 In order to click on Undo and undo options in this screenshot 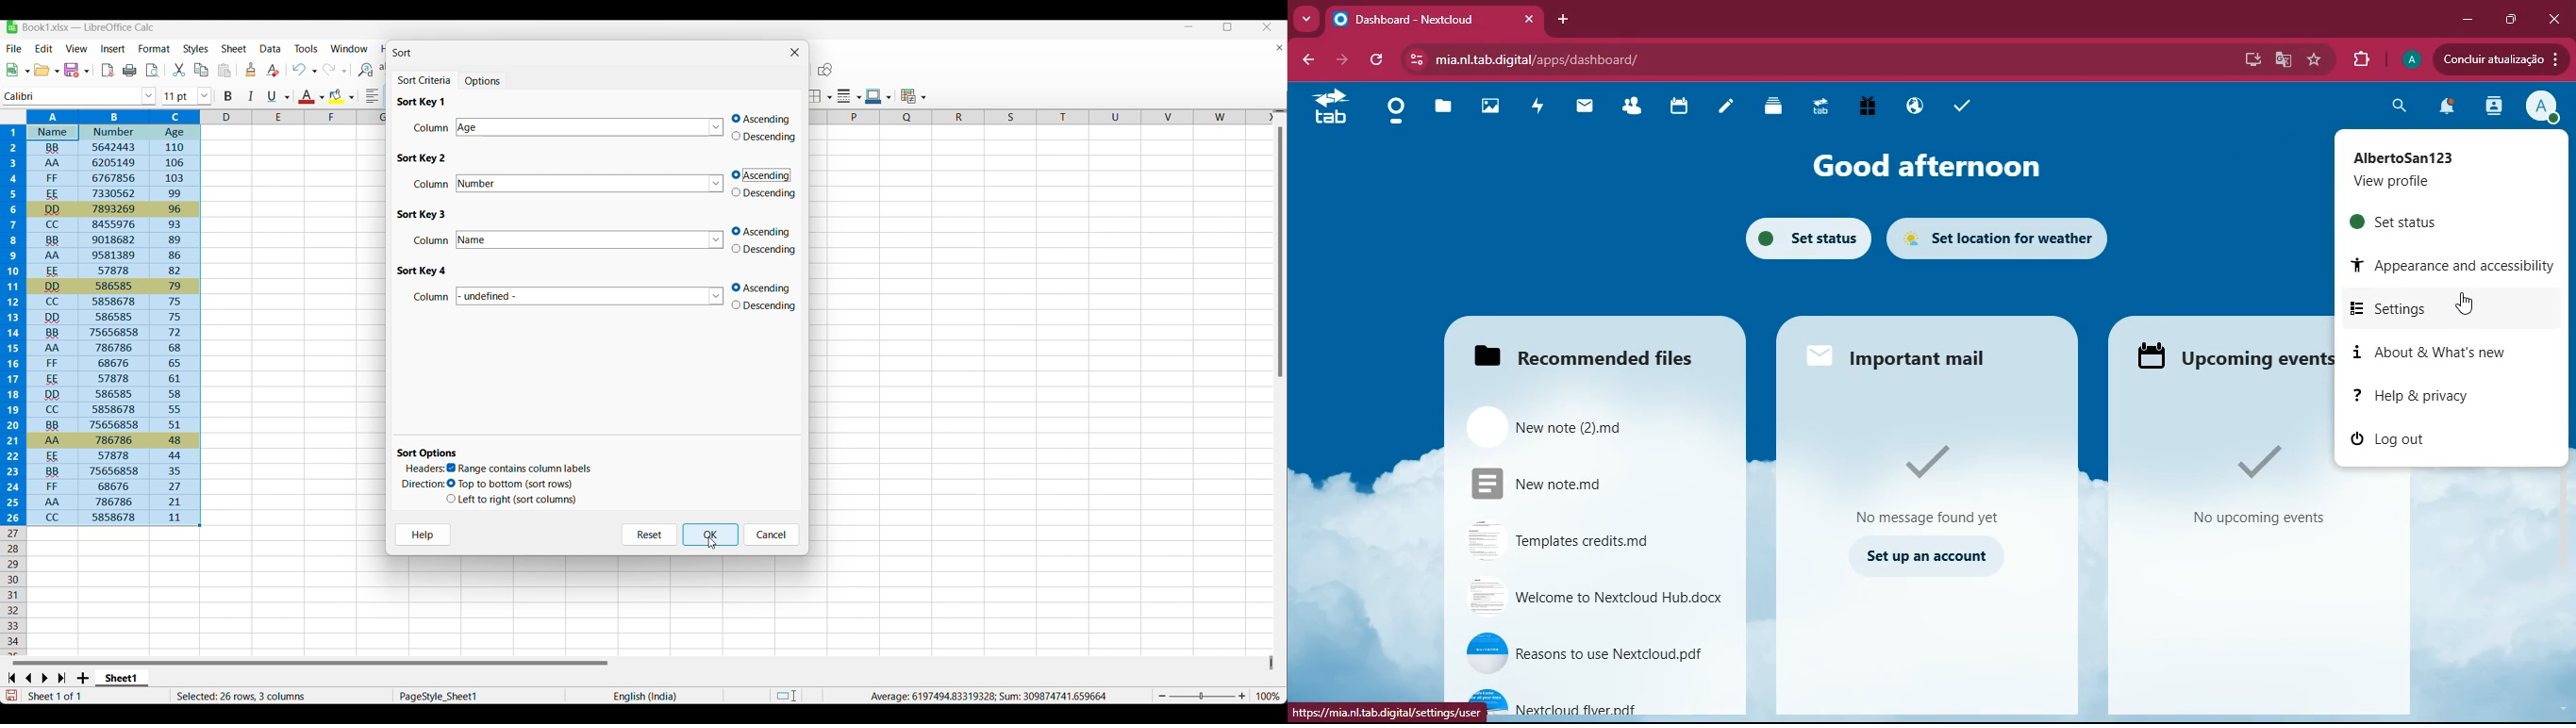, I will do `click(305, 69)`.